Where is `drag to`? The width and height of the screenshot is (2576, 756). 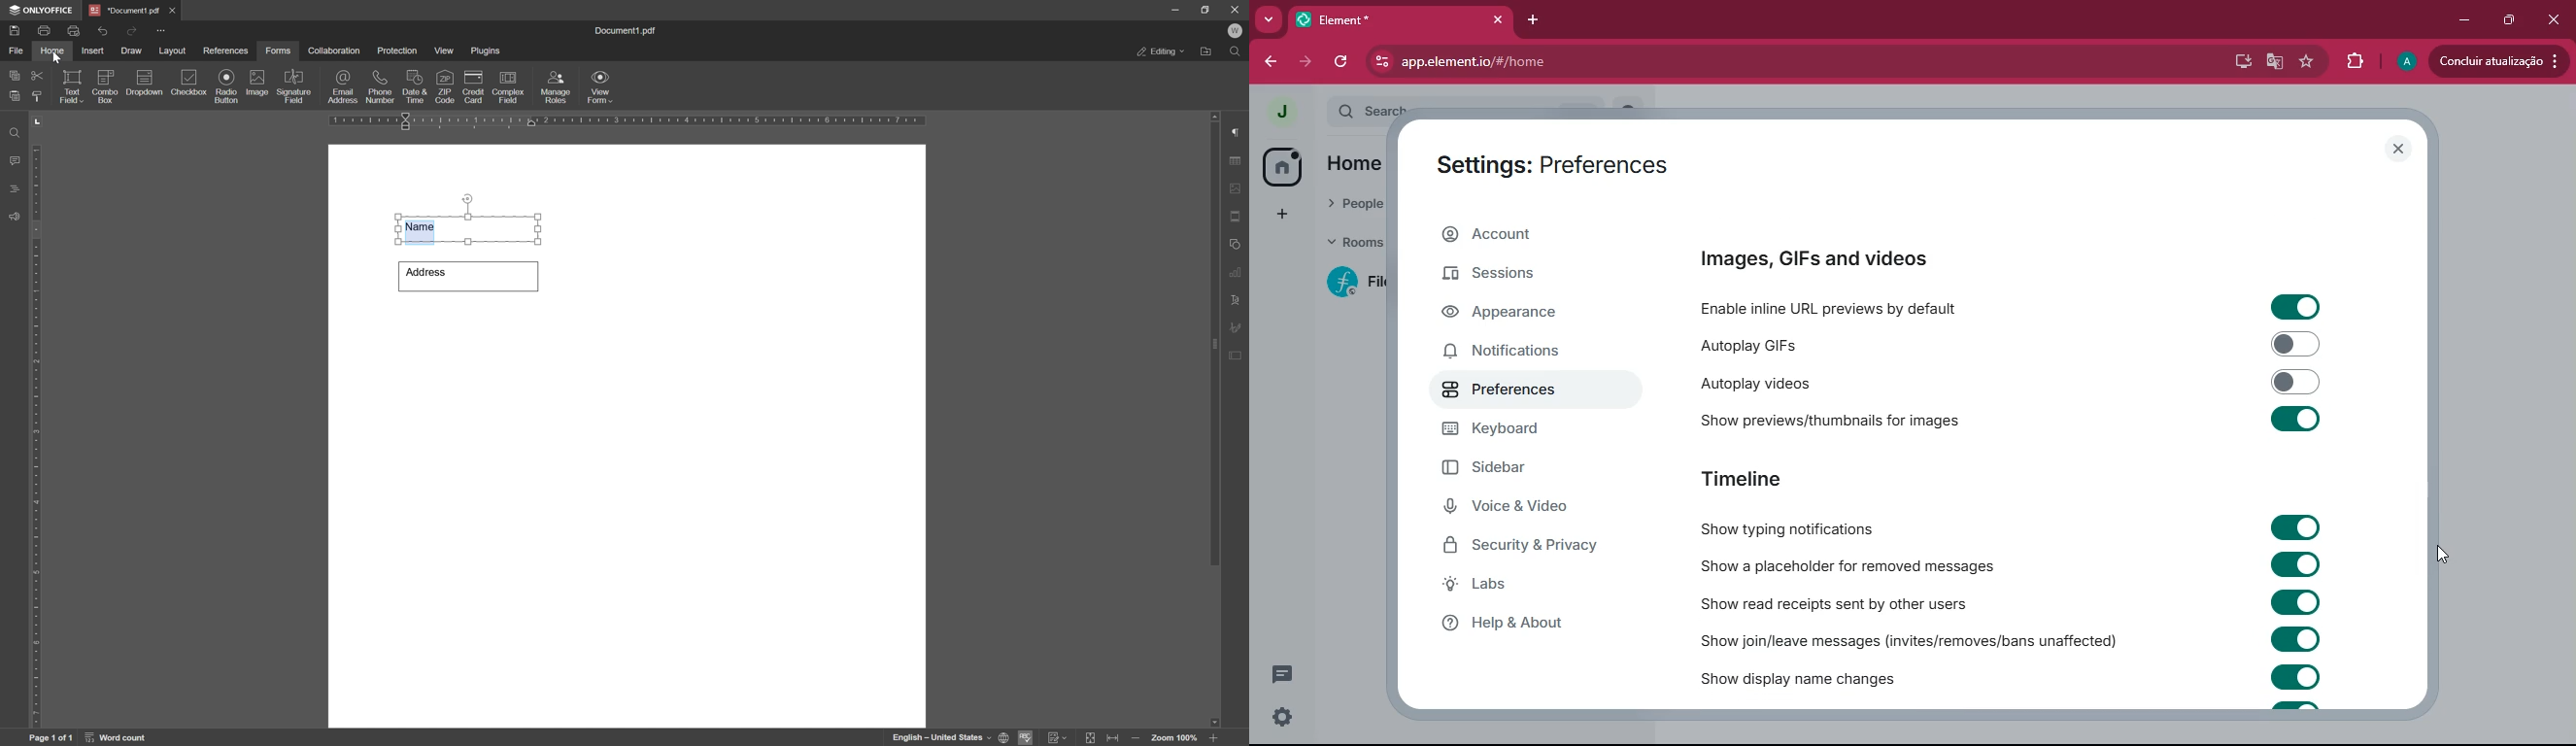 drag to is located at coordinates (2443, 555).